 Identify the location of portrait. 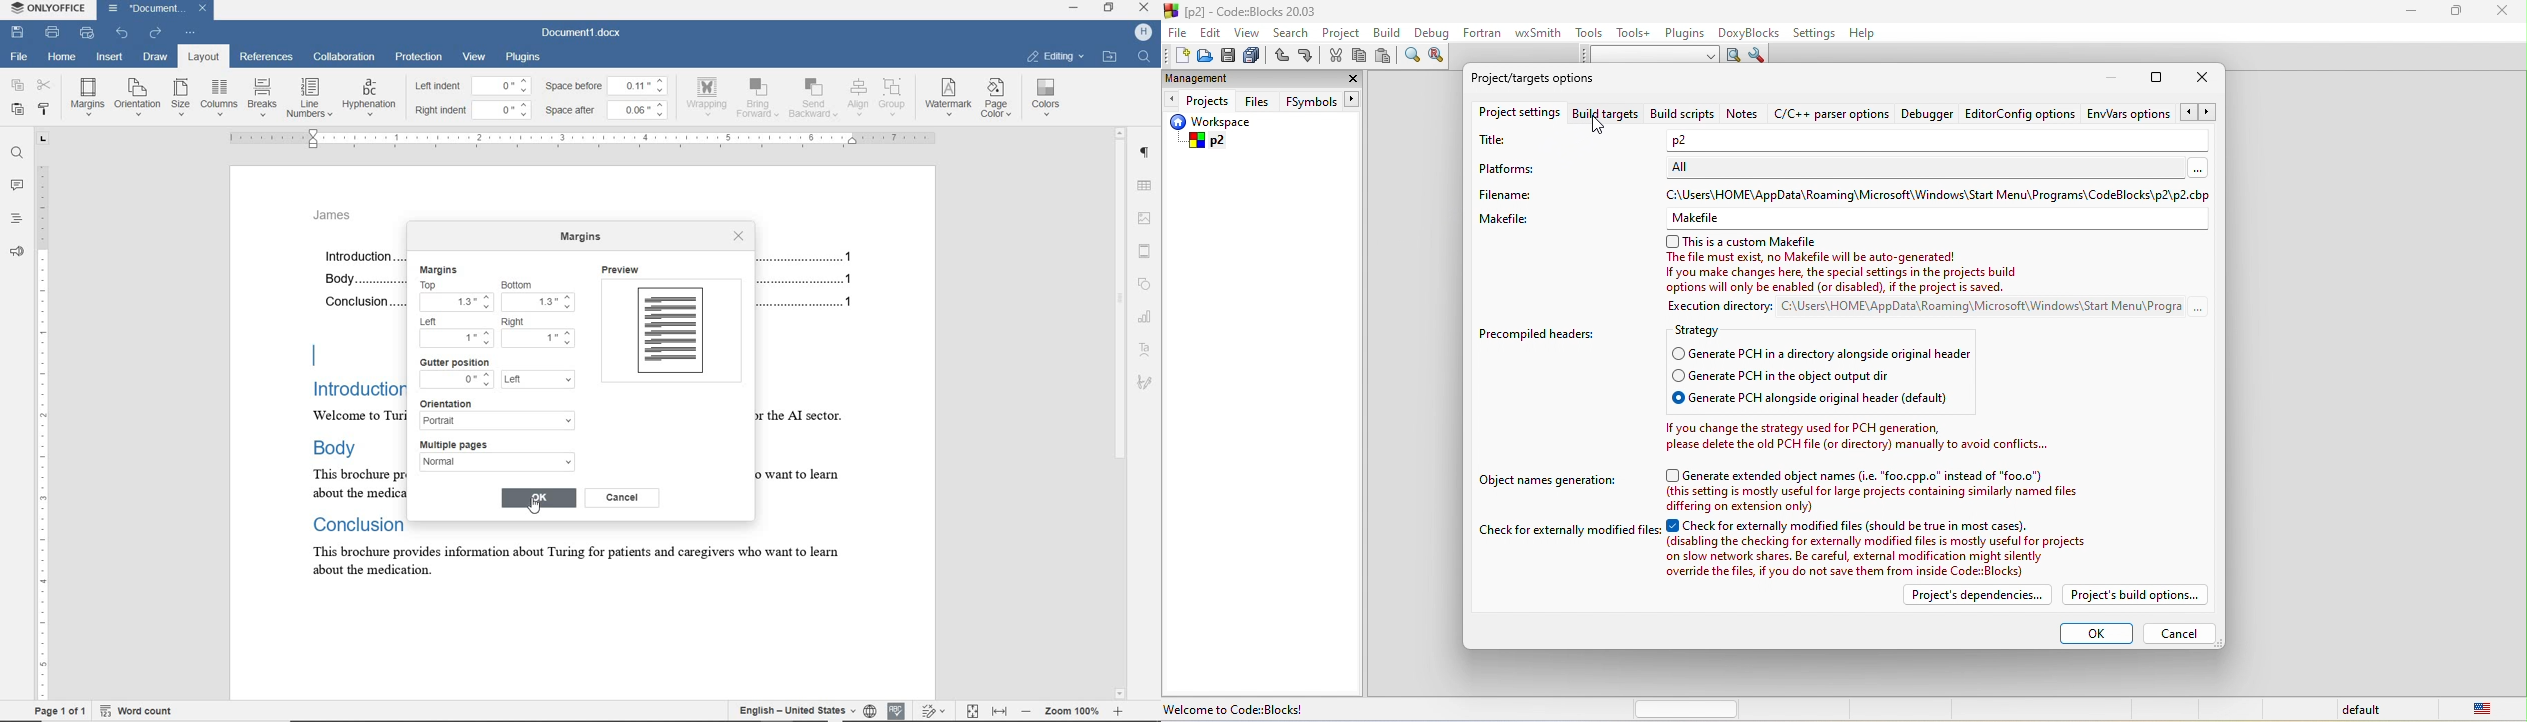
(497, 421).